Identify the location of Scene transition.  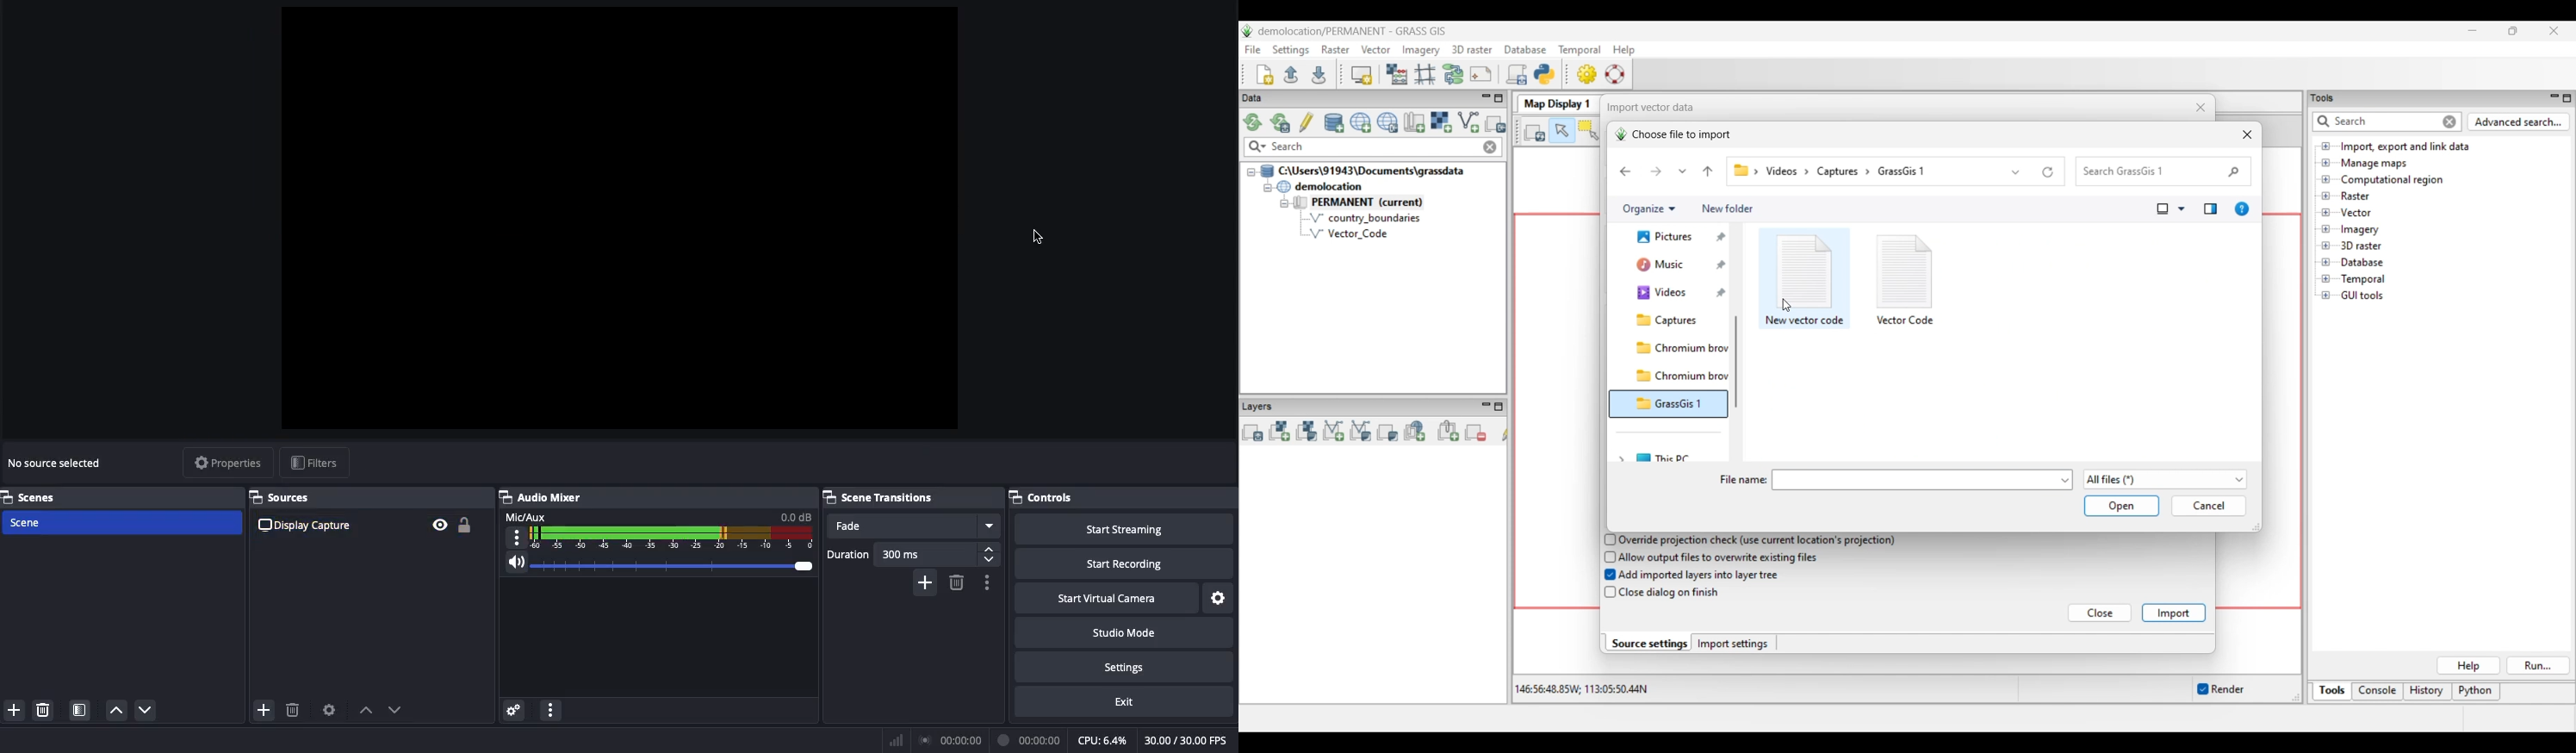
(881, 497).